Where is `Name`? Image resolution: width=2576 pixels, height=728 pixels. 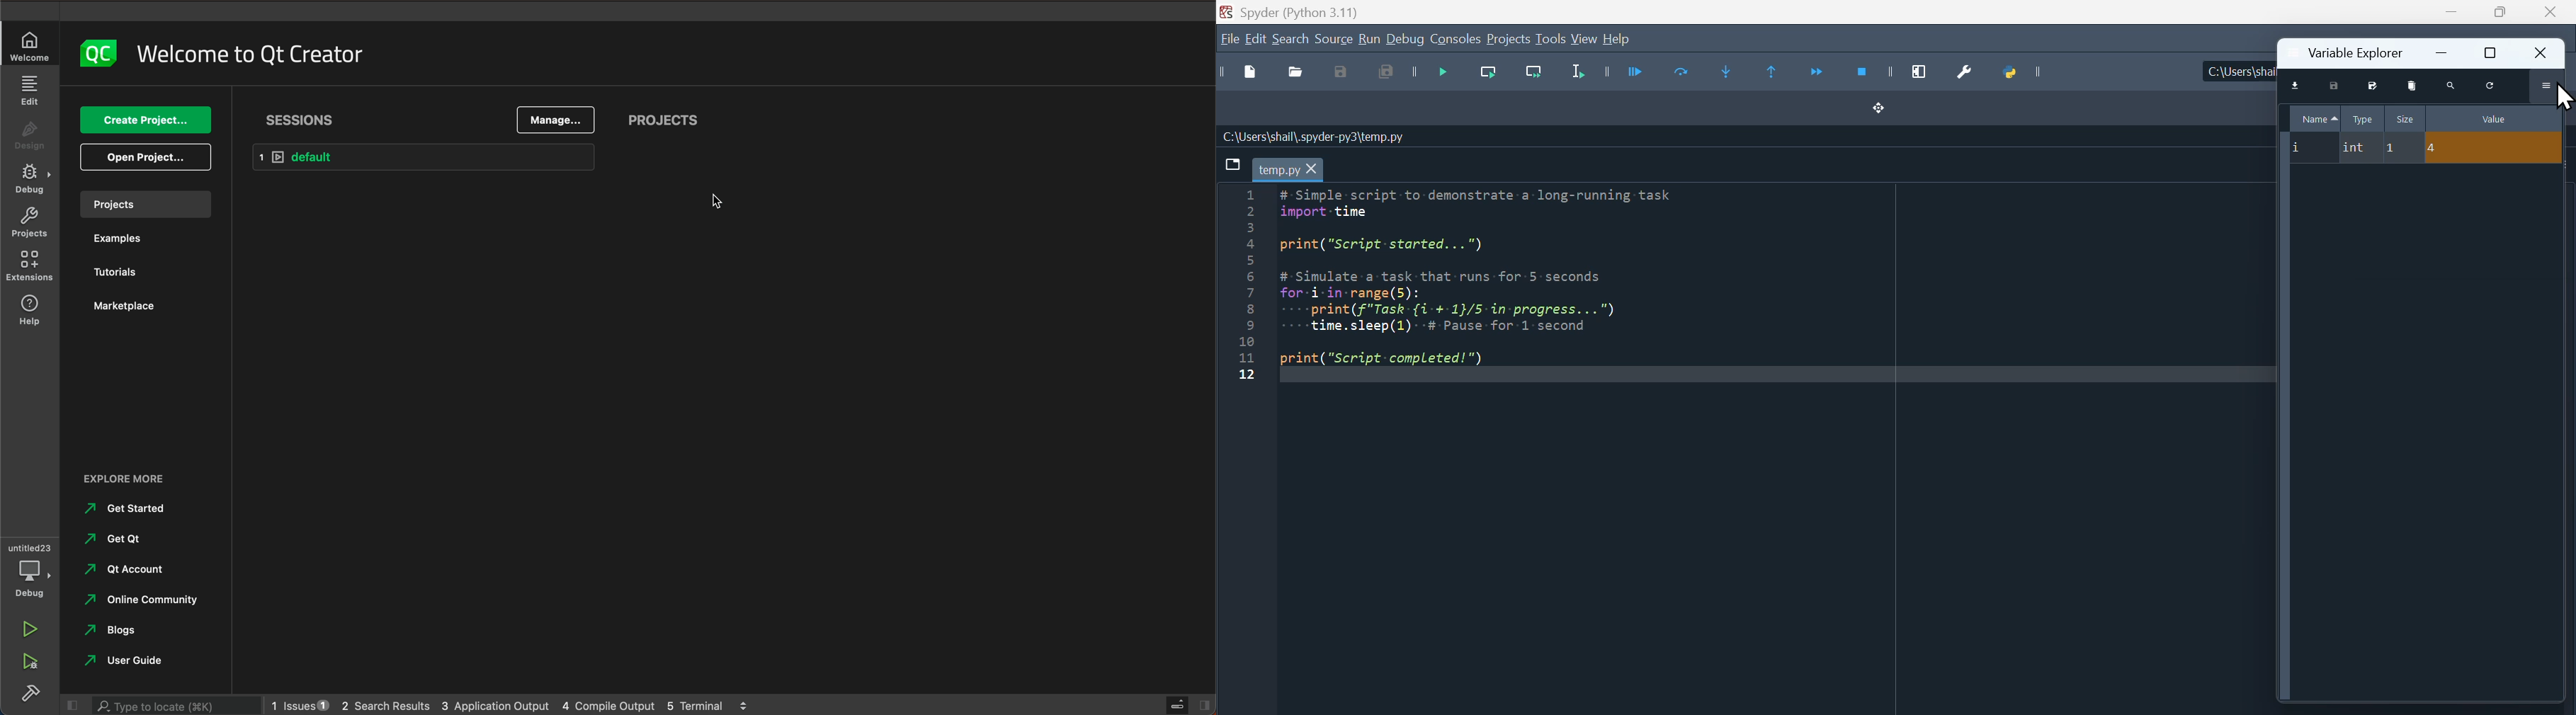
Name is located at coordinates (2317, 117).